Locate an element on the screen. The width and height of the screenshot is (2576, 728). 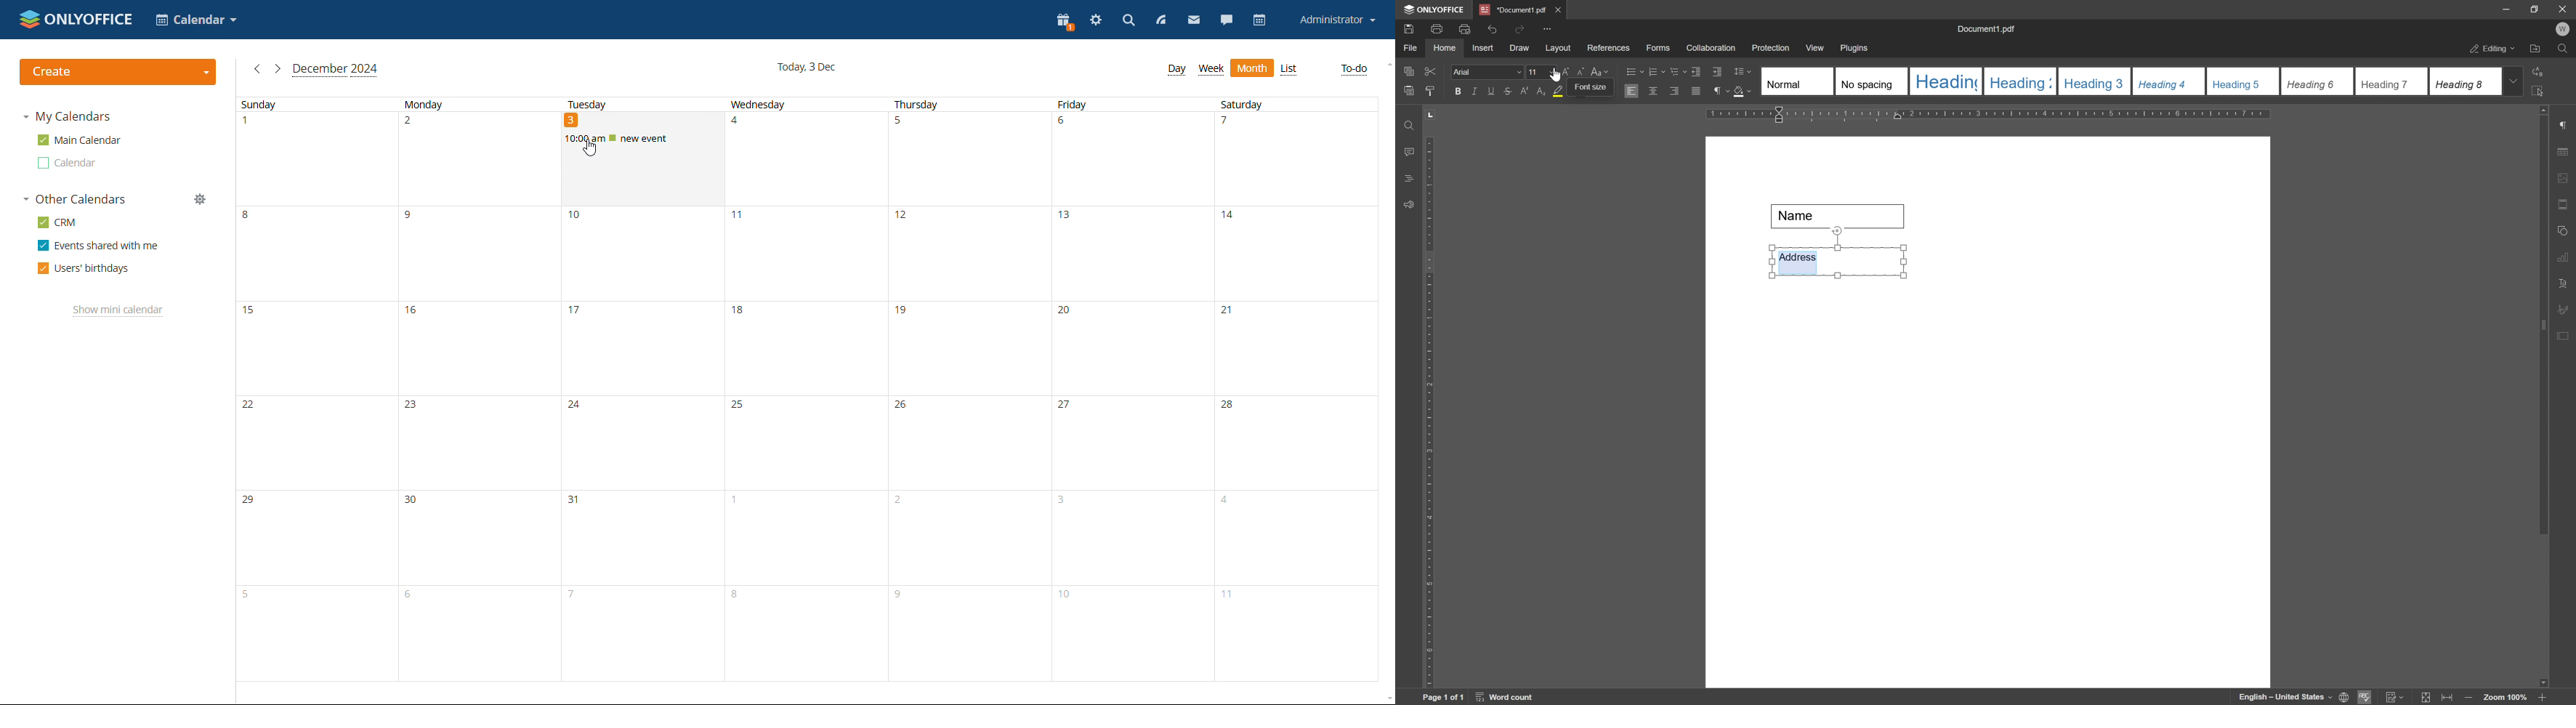
close is located at coordinates (1559, 8).